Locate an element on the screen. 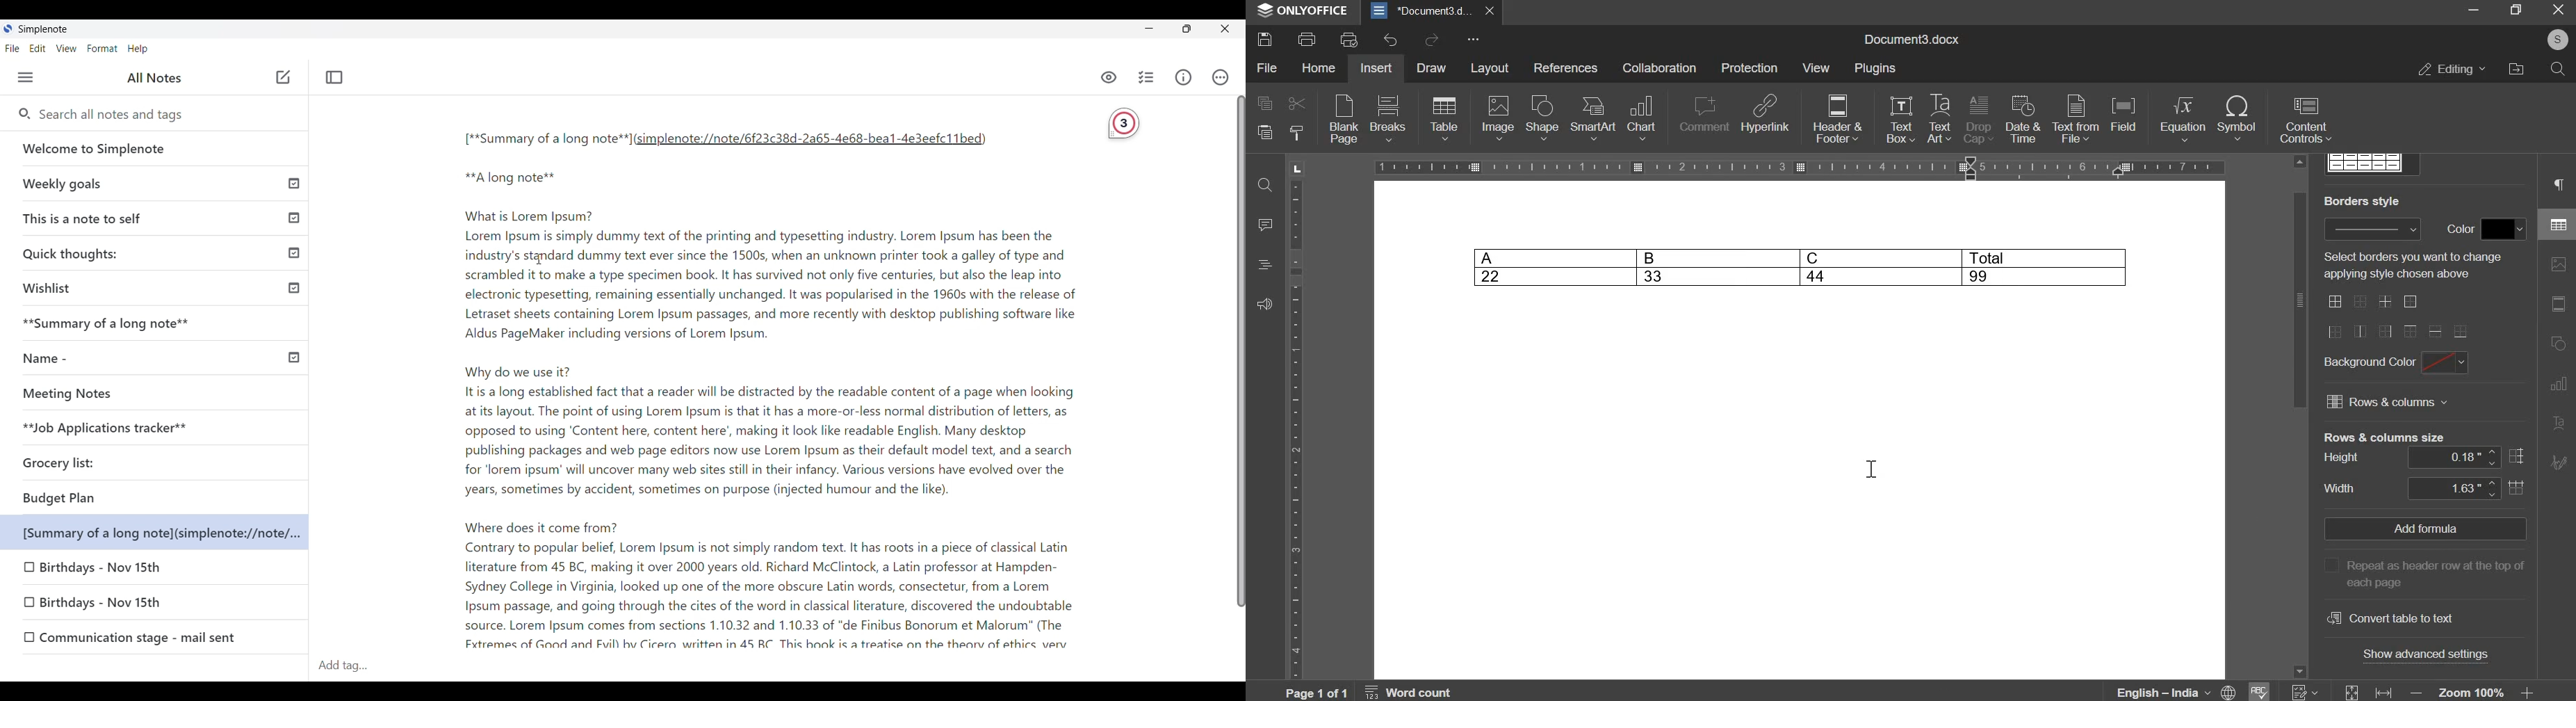 The width and height of the screenshot is (2576, 728). border options is located at coordinates (2397, 317).